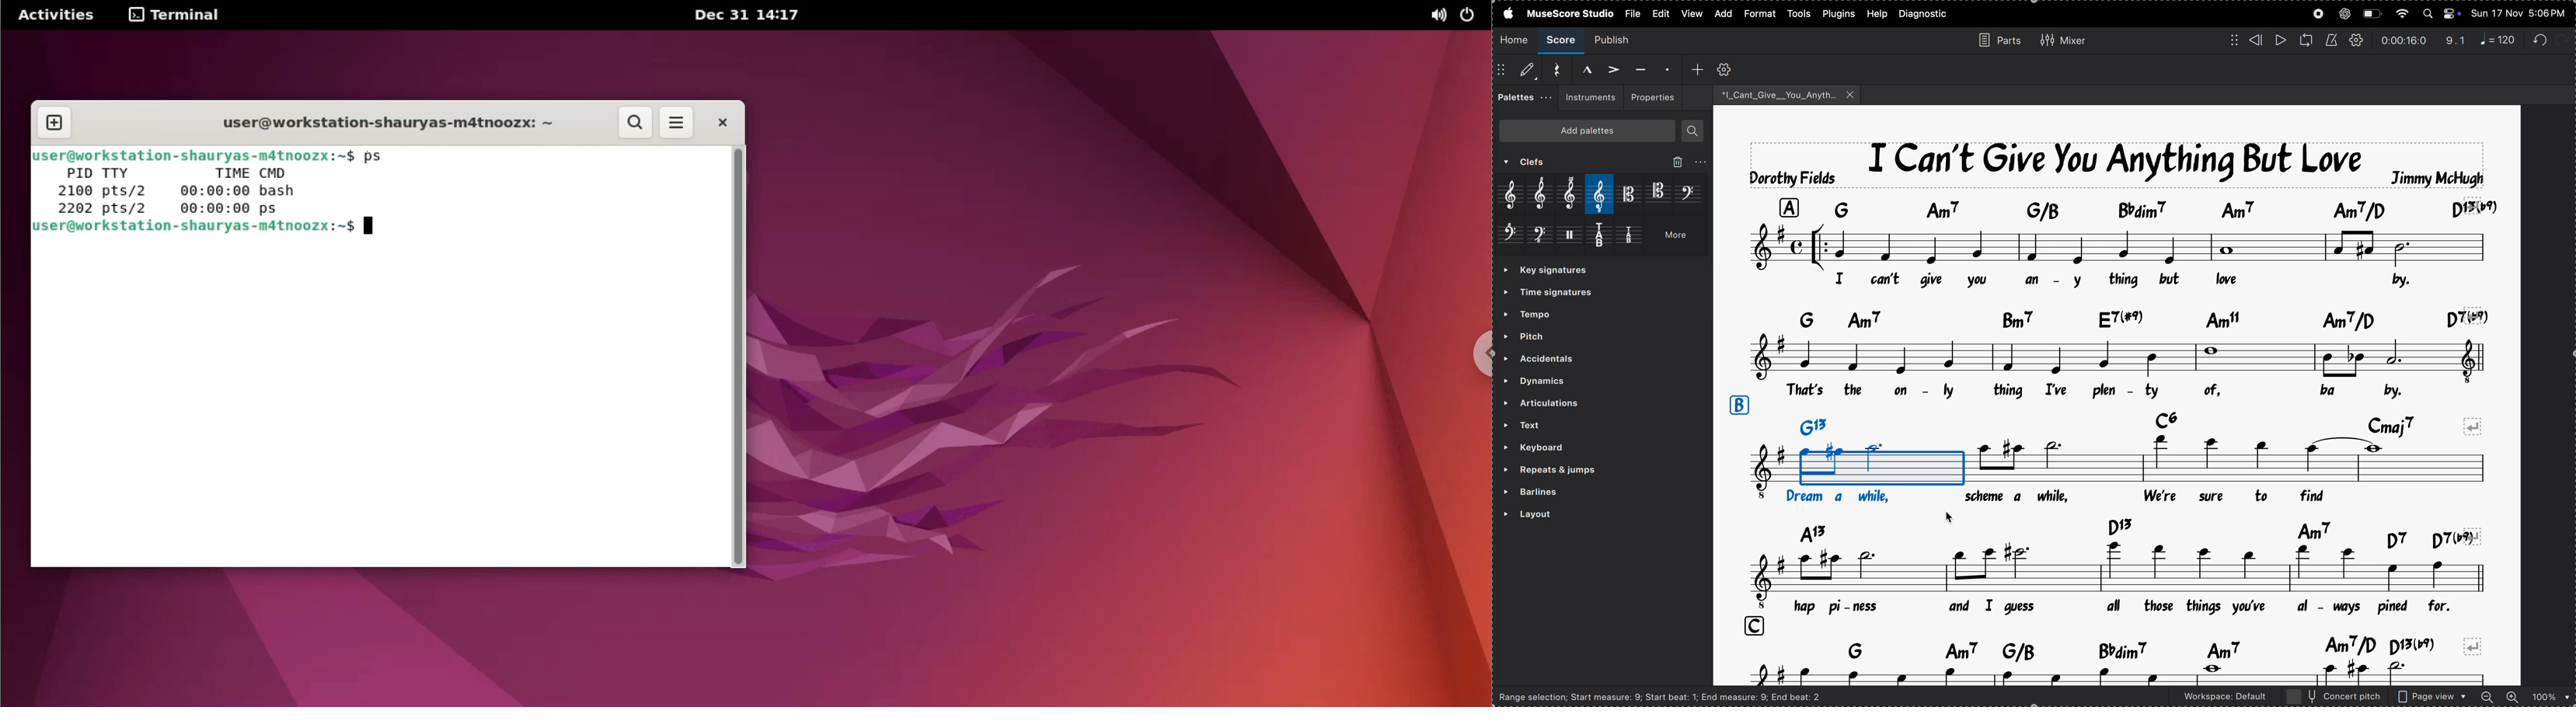  I want to click on key notes, so click(2144, 426).